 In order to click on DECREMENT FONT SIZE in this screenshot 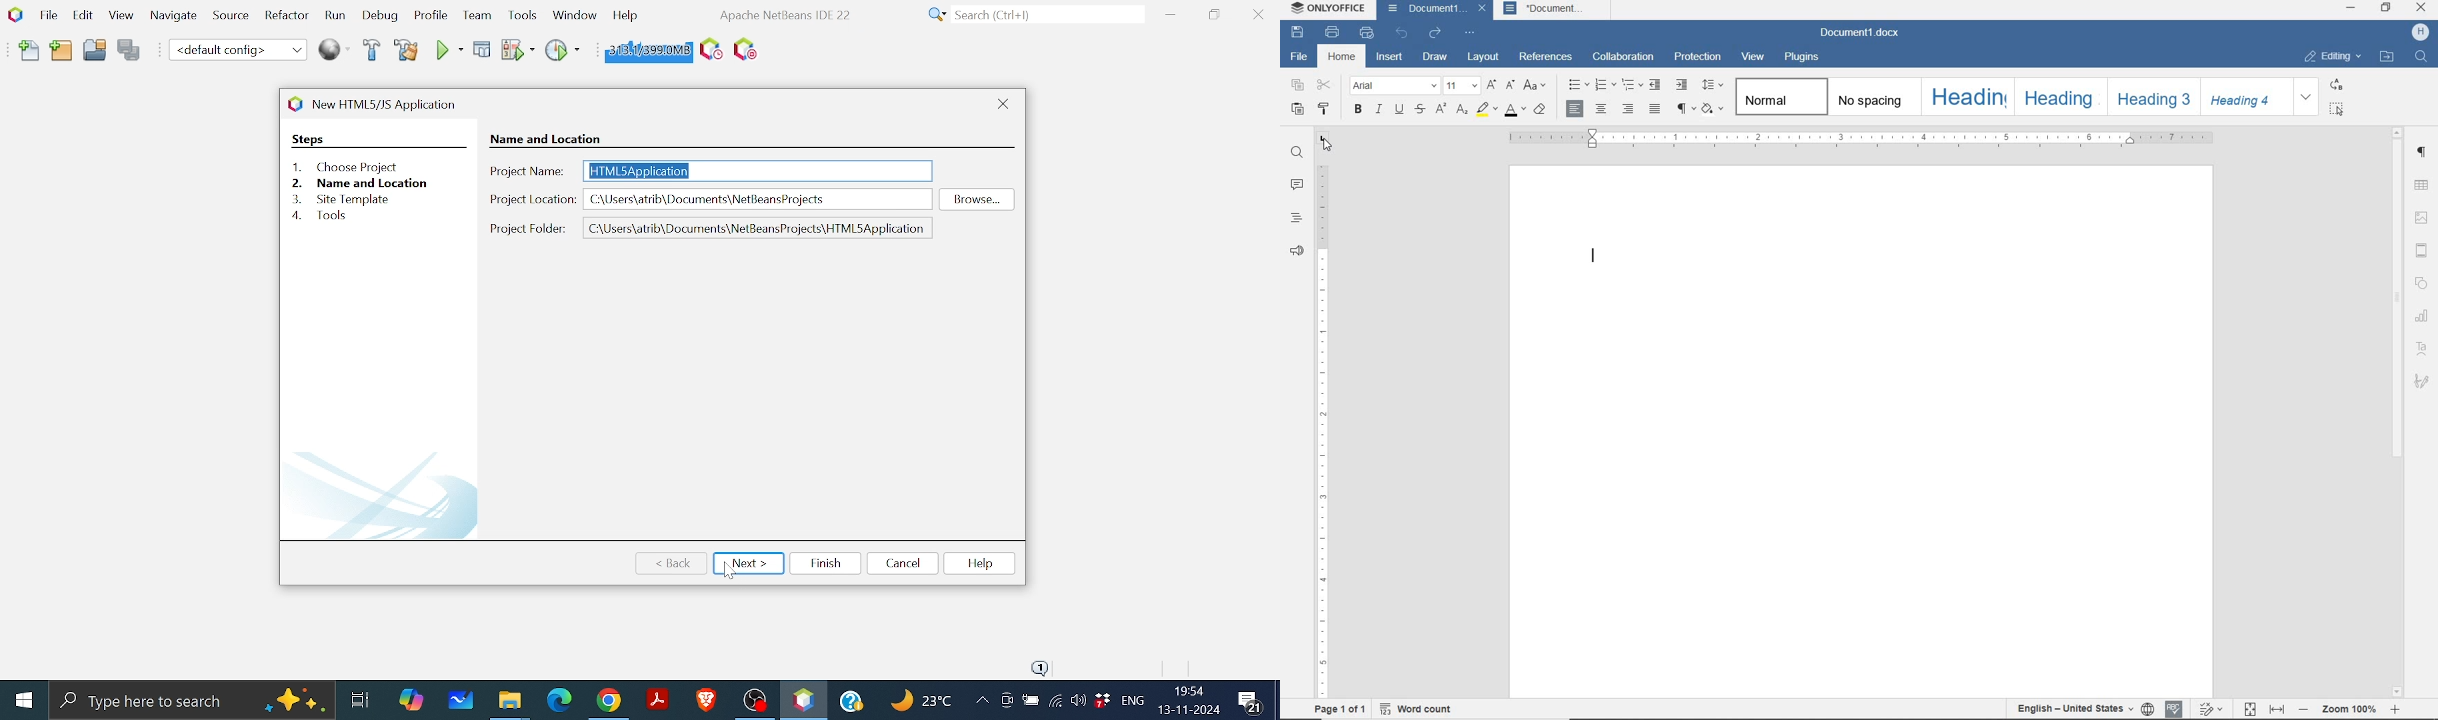, I will do `click(1510, 86)`.